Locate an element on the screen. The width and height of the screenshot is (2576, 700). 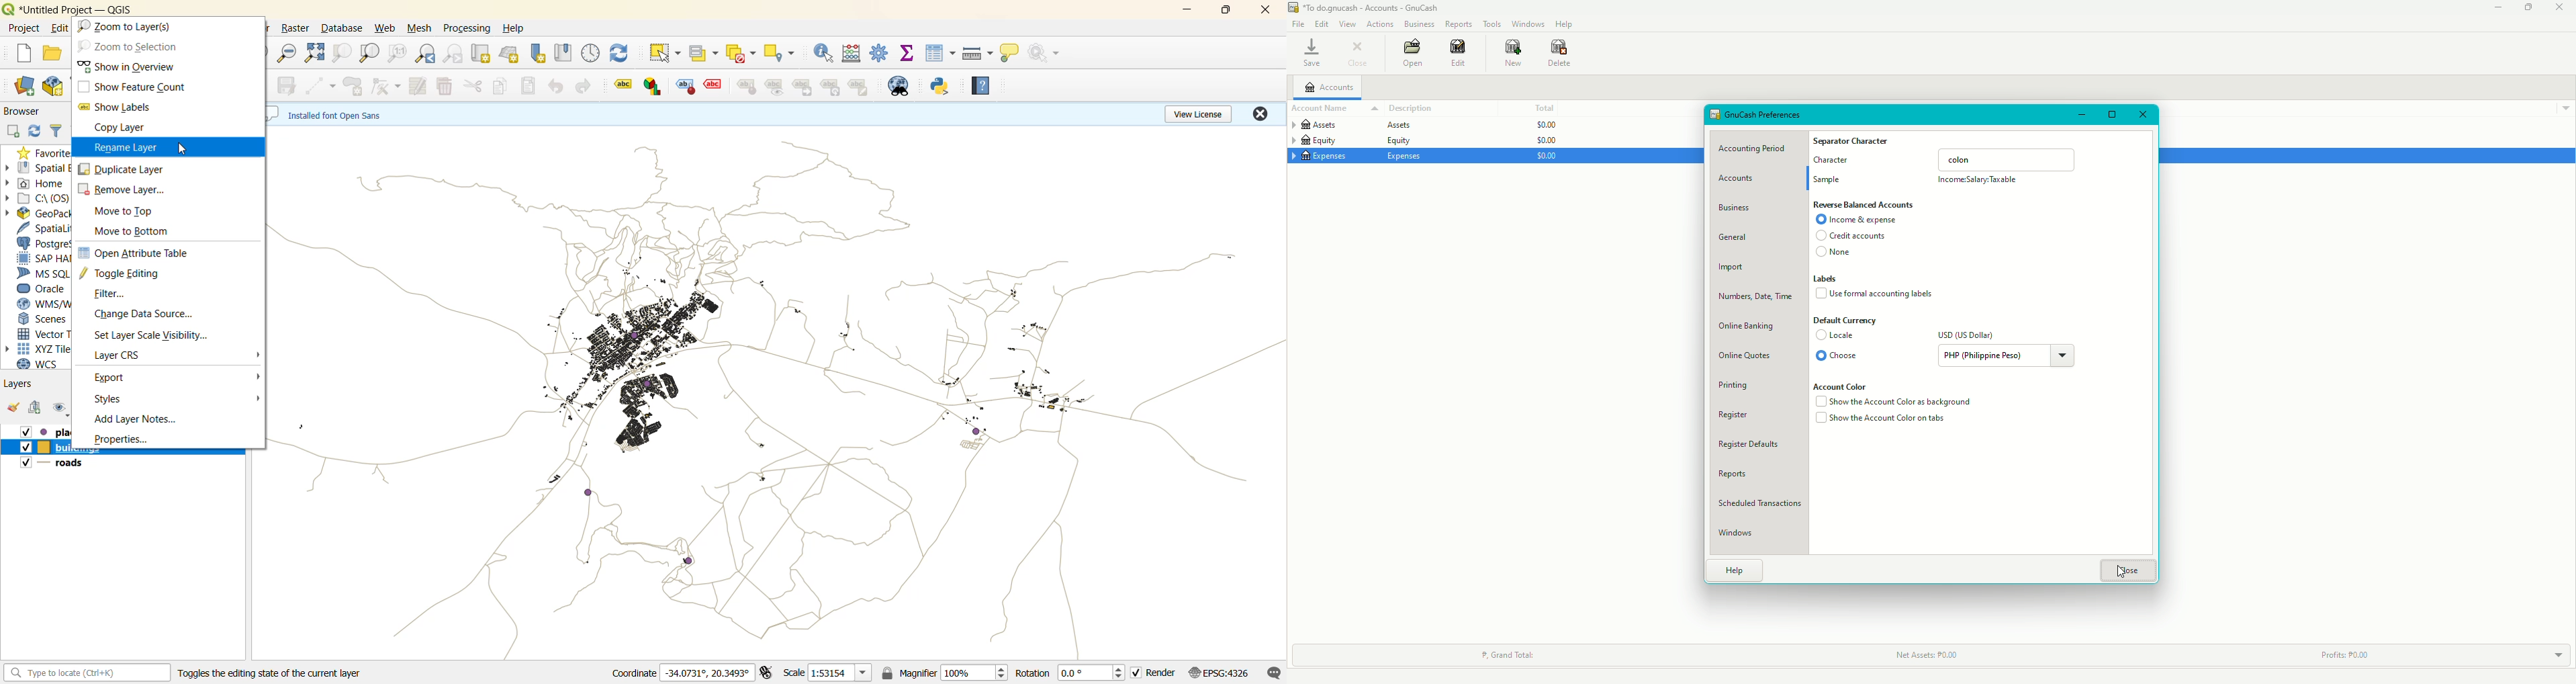
Drop down is located at coordinates (2567, 110).